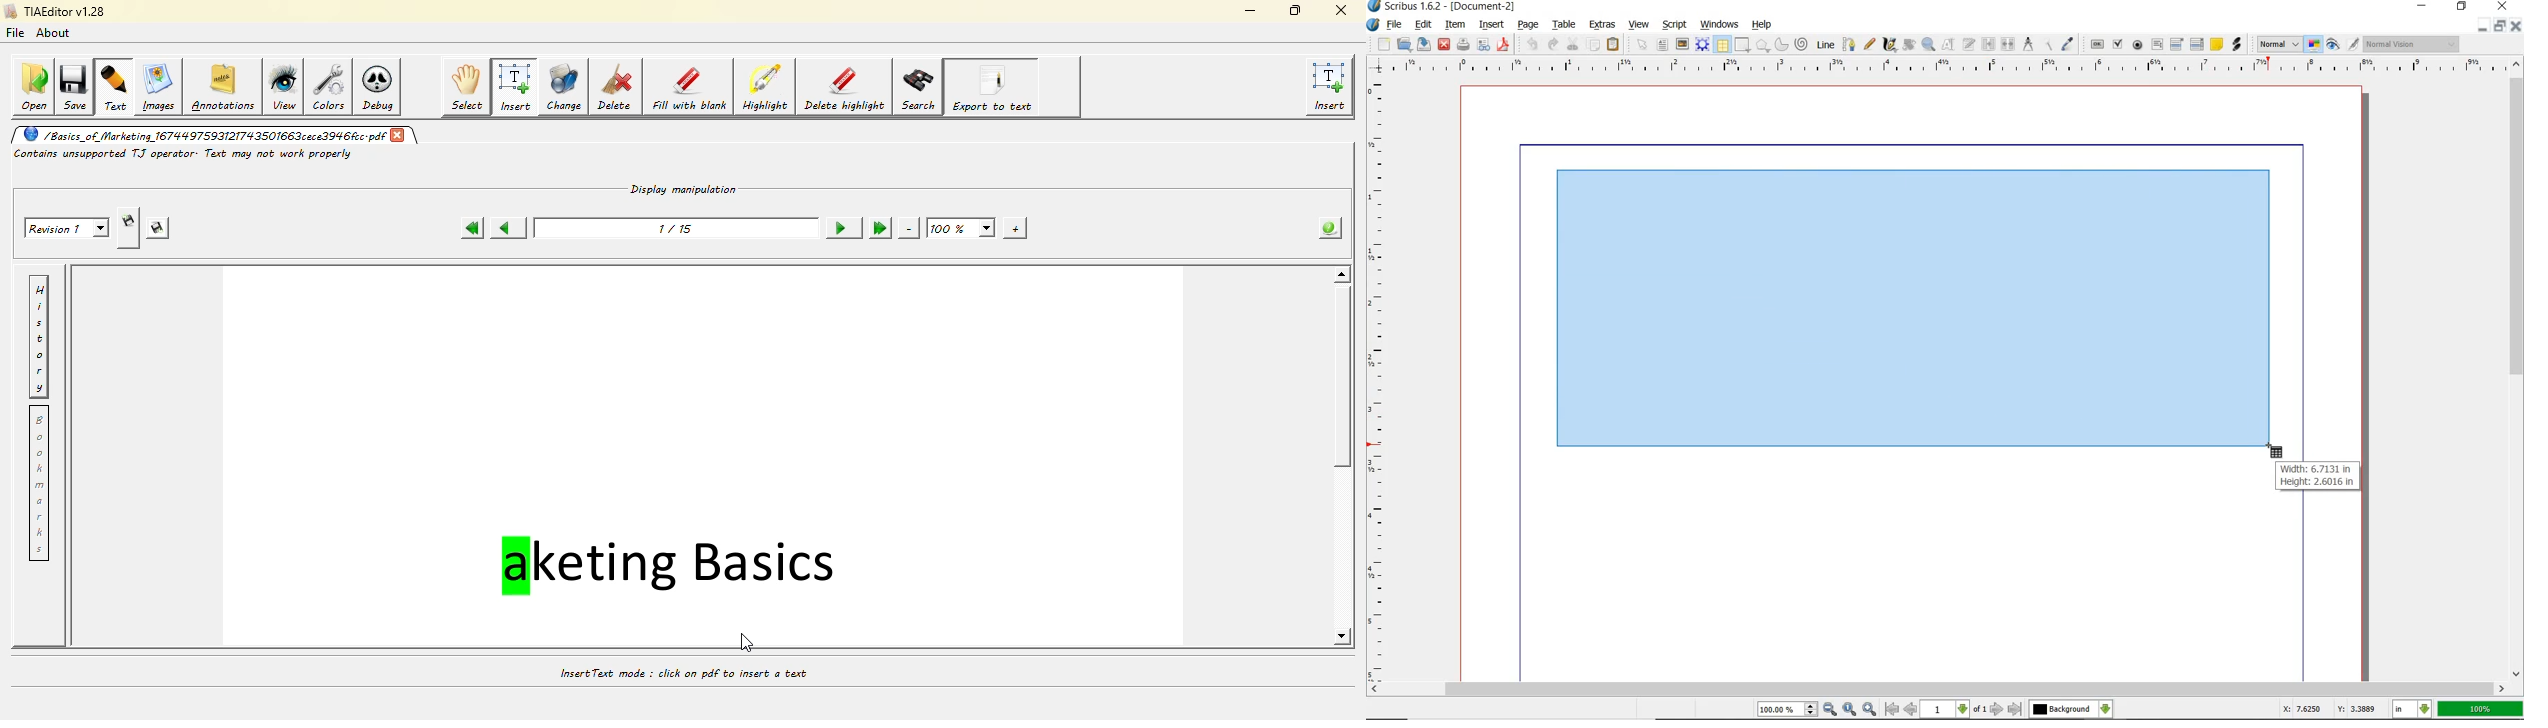 This screenshot has width=2548, height=728. What do you see at coordinates (2502, 7) in the screenshot?
I see `close` at bounding box center [2502, 7].